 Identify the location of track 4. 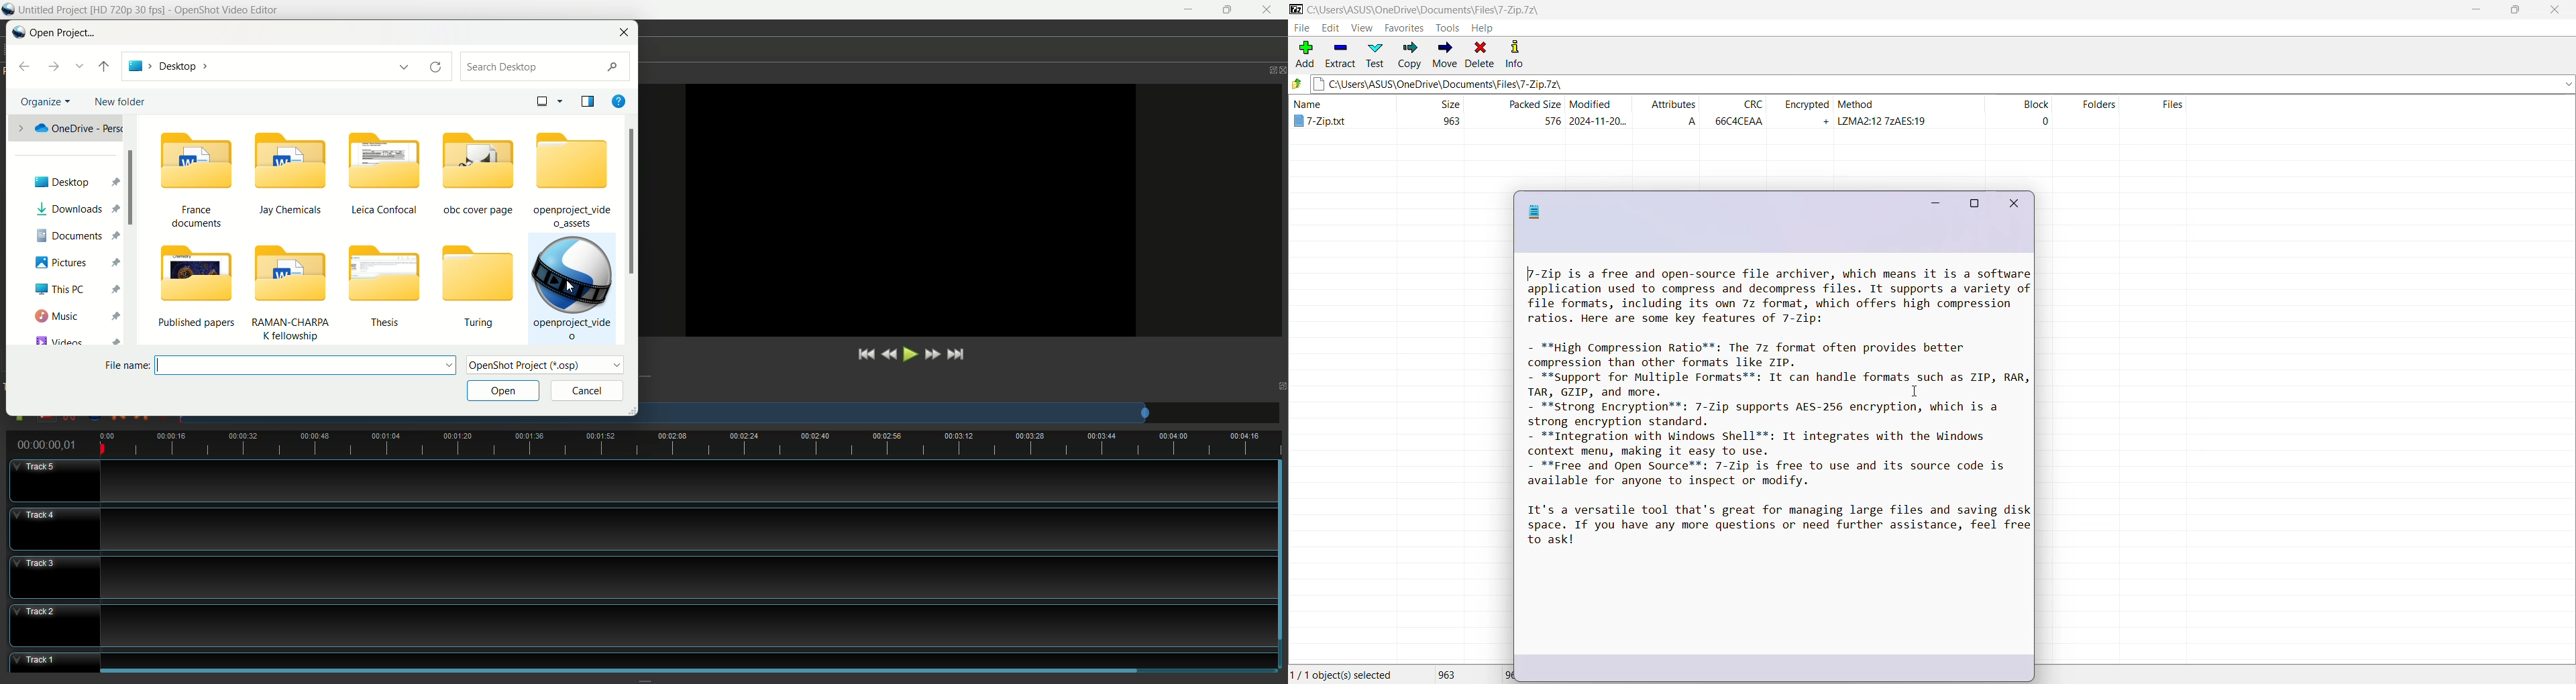
(641, 529).